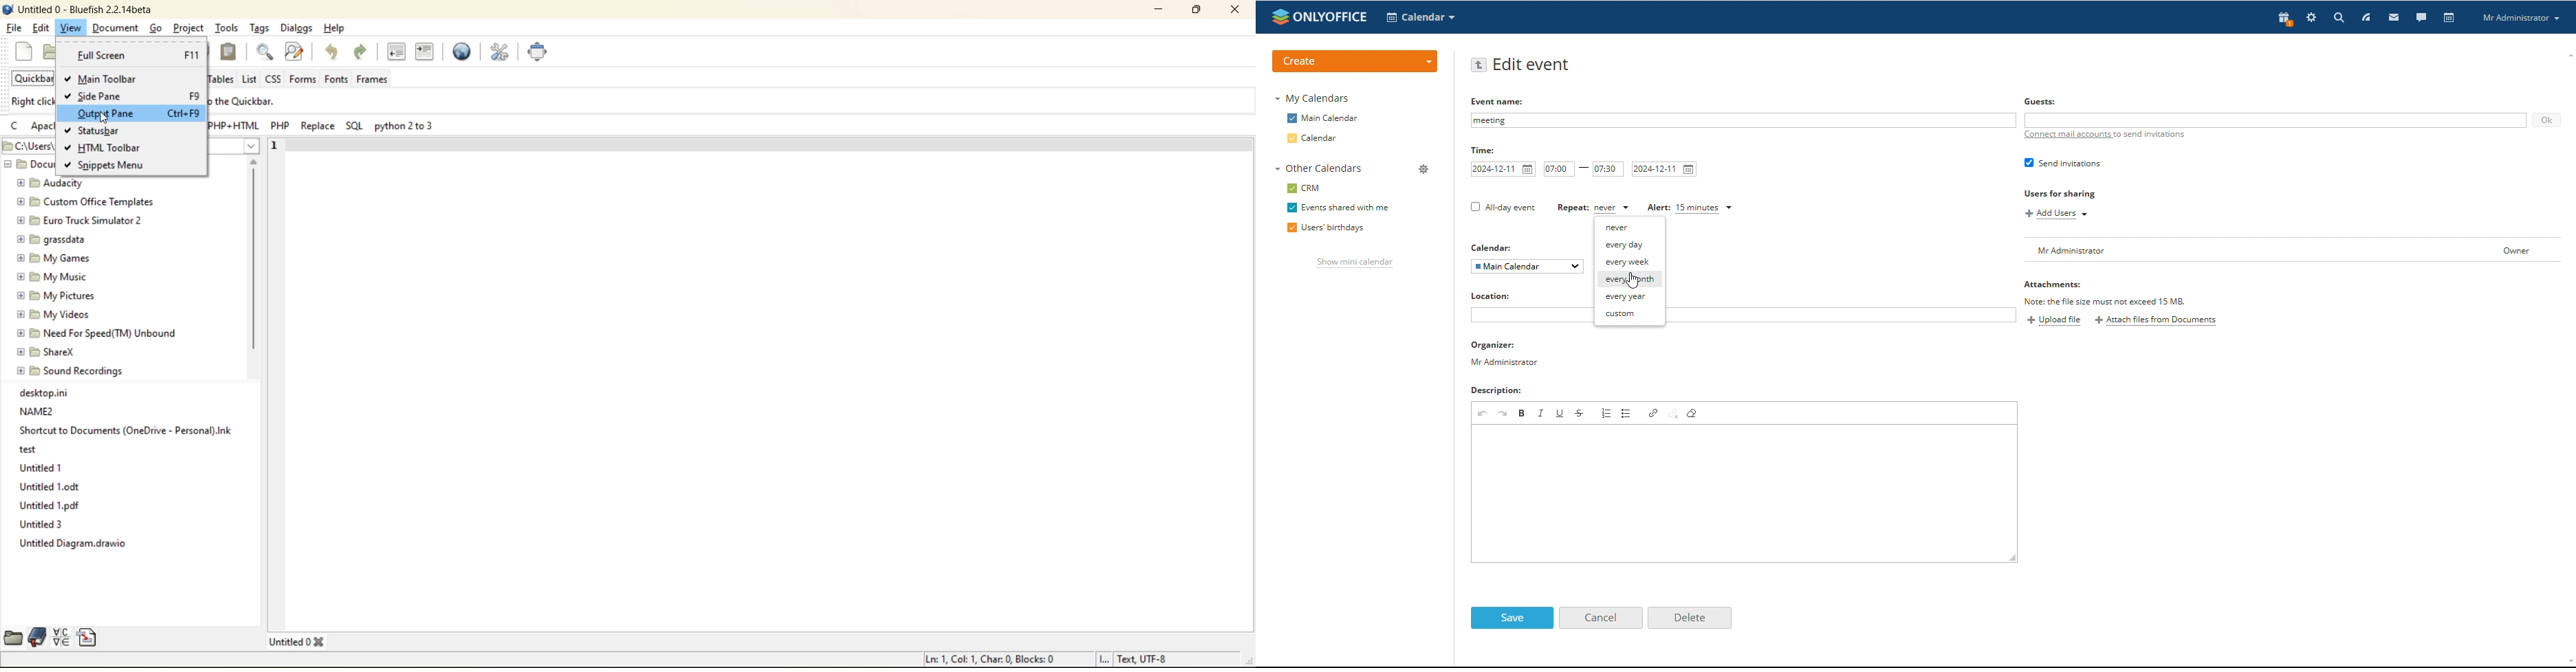 The width and height of the screenshot is (2576, 672). Describe the element at coordinates (112, 114) in the screenshot. I see `output pane` at that location.